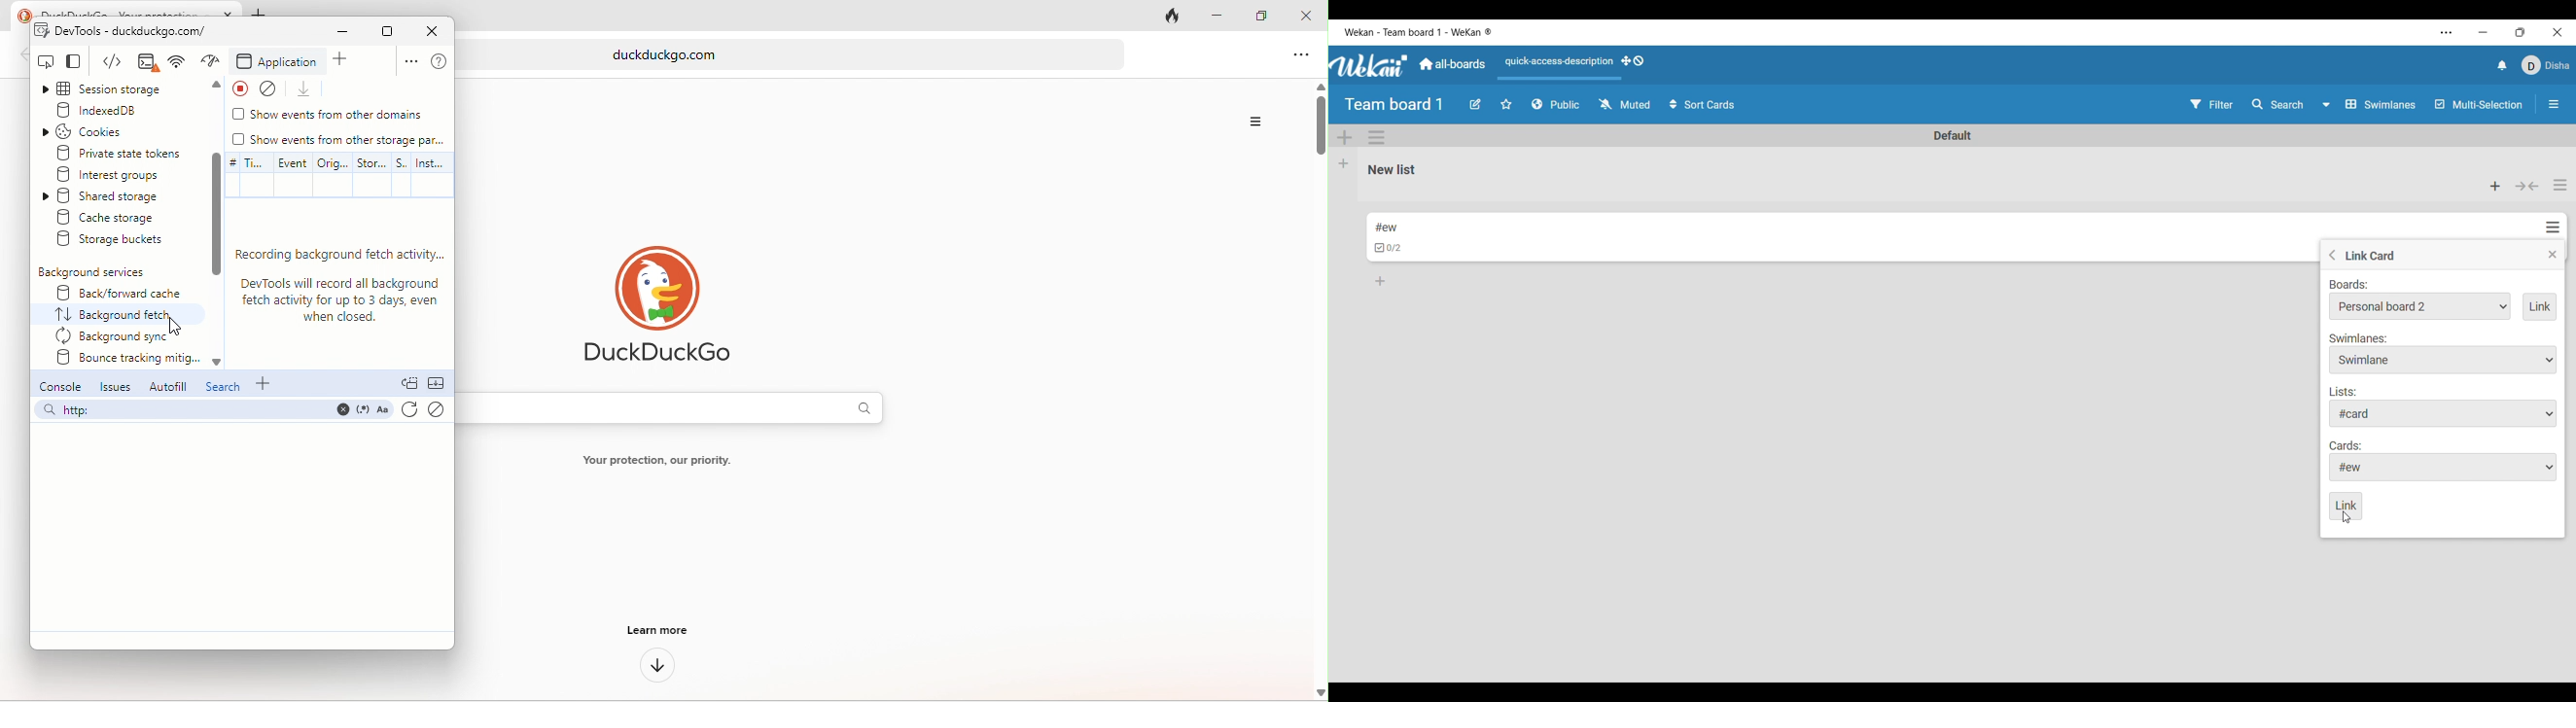 This screenshot has width=2576, height=728. What do you see at coordinates (2484, 32) in the screenshot?
I see `Minimize` at bounding box center [2484, 32].